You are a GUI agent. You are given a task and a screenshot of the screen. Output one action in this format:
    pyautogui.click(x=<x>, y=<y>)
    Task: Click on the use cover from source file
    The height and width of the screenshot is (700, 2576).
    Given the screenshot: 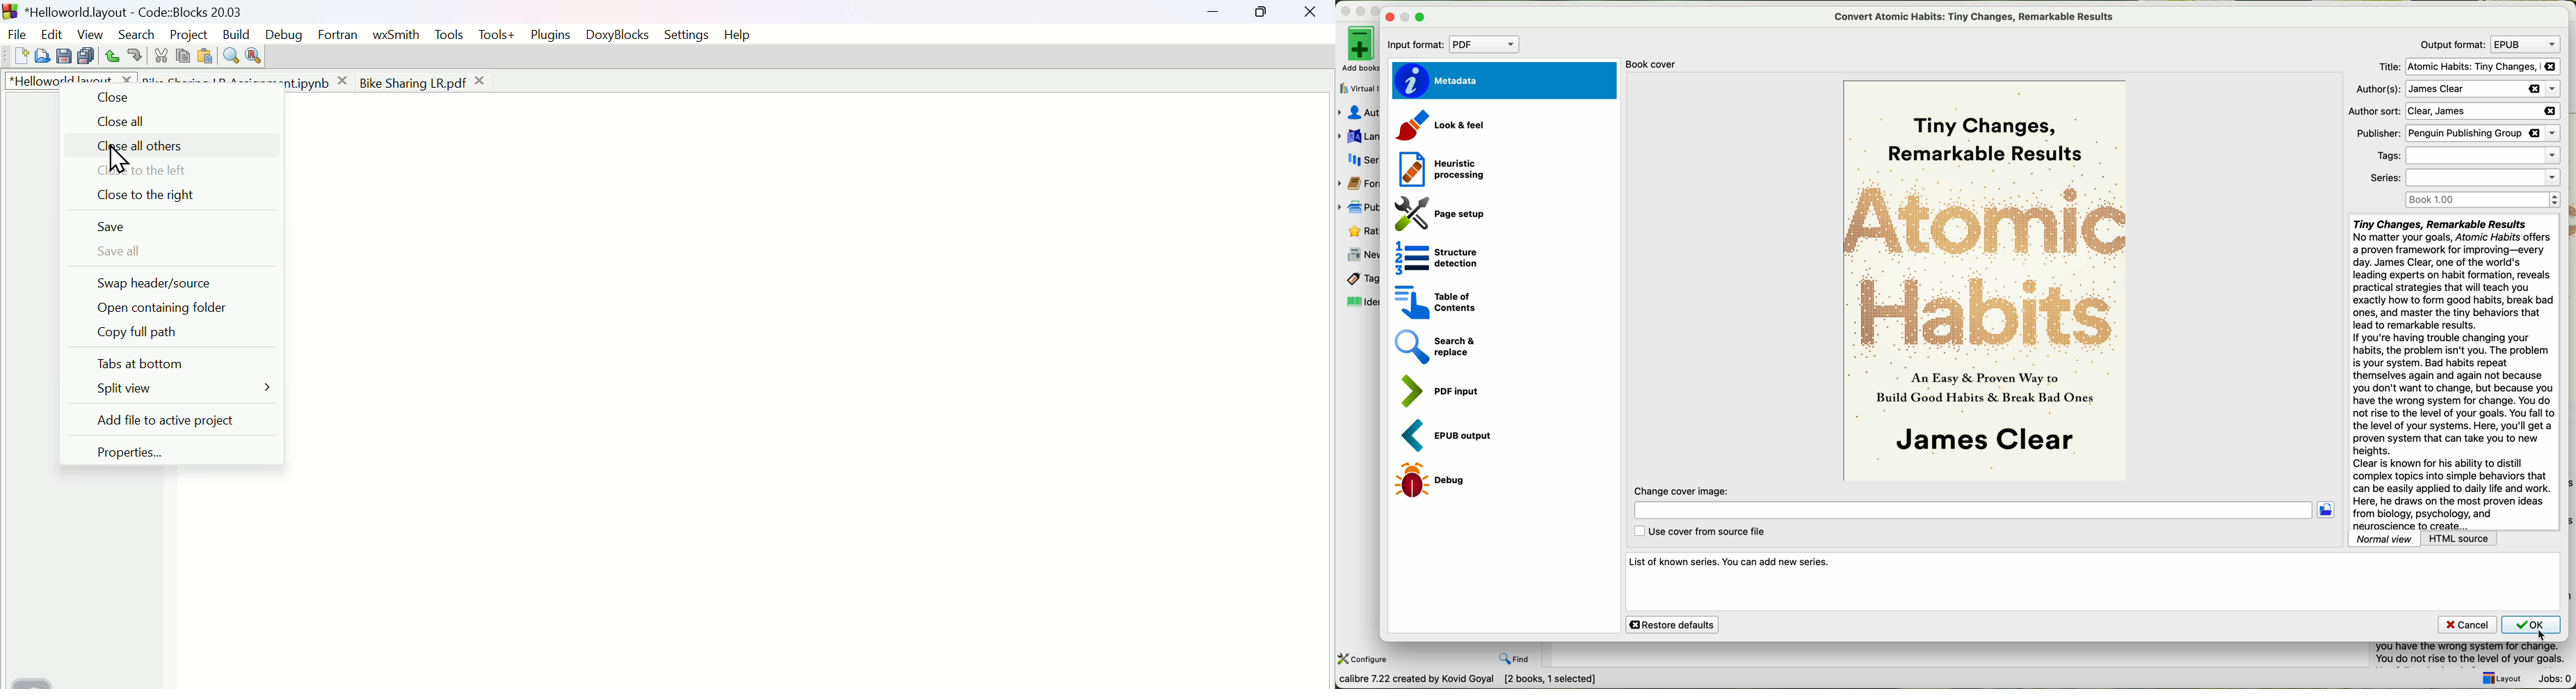 What is the action you would take?
    pyautogui.click(x=1701, y=532)
    